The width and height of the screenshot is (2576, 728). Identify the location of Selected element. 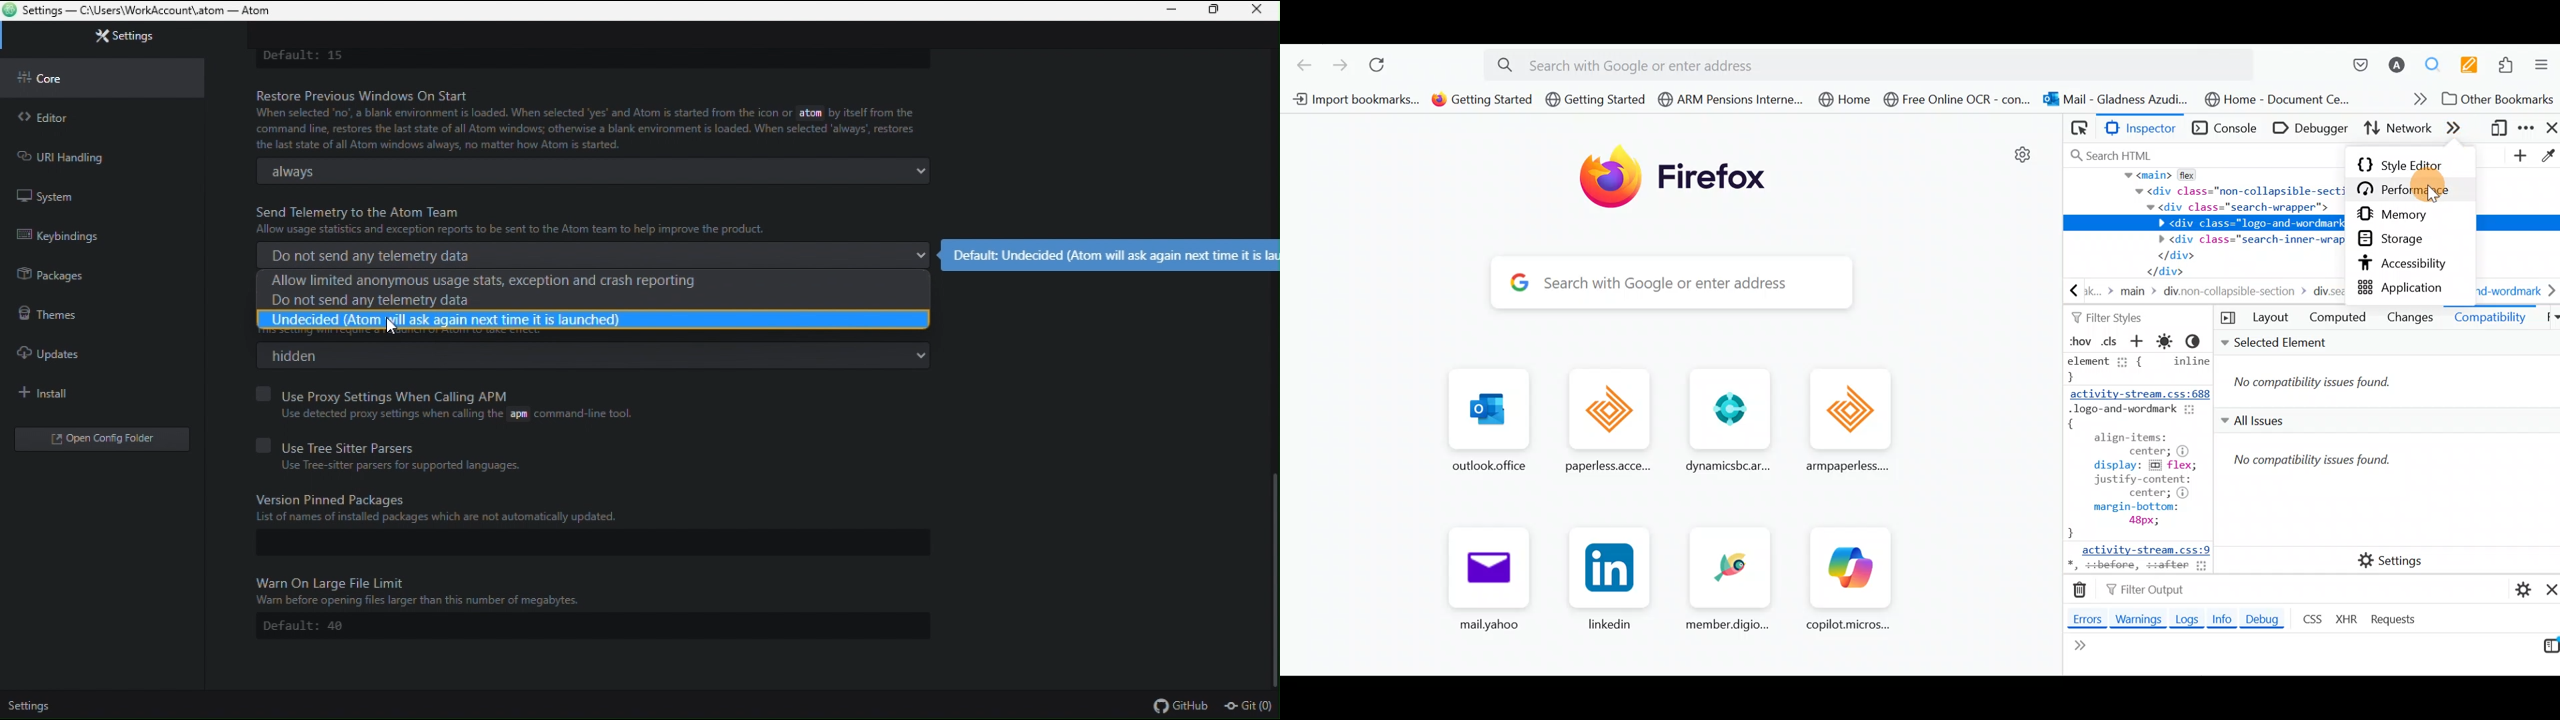
(2386, 371).